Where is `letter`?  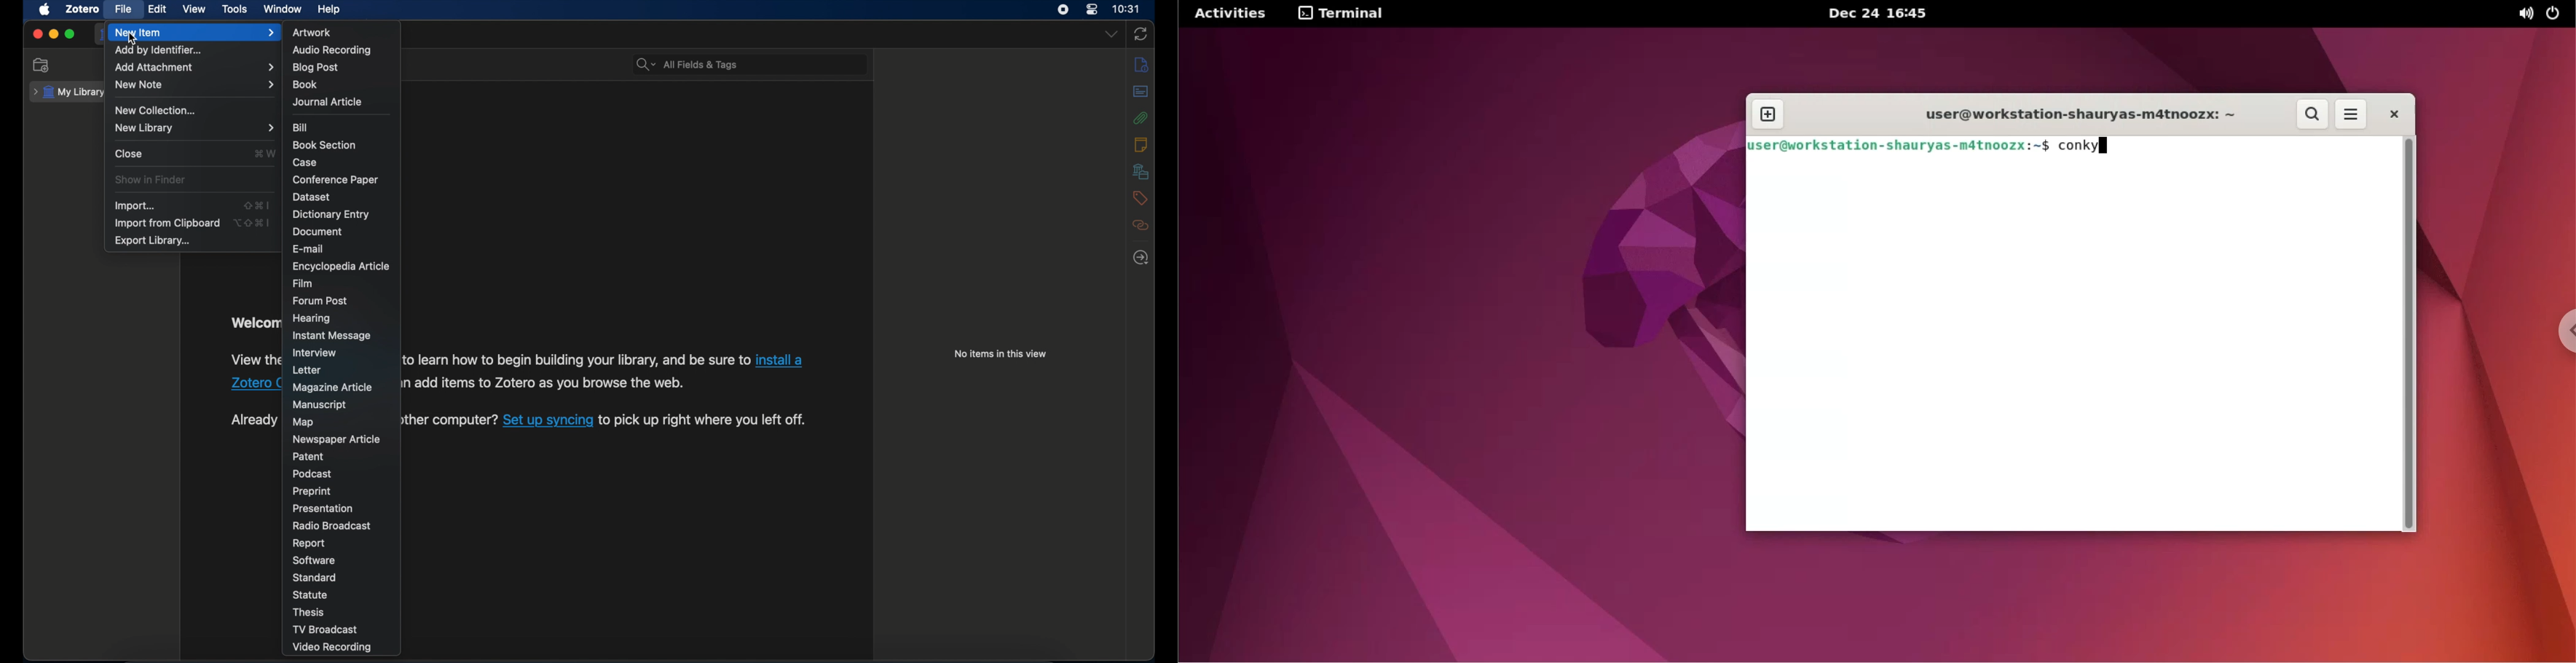
letter is located at coordinates (306, 371).